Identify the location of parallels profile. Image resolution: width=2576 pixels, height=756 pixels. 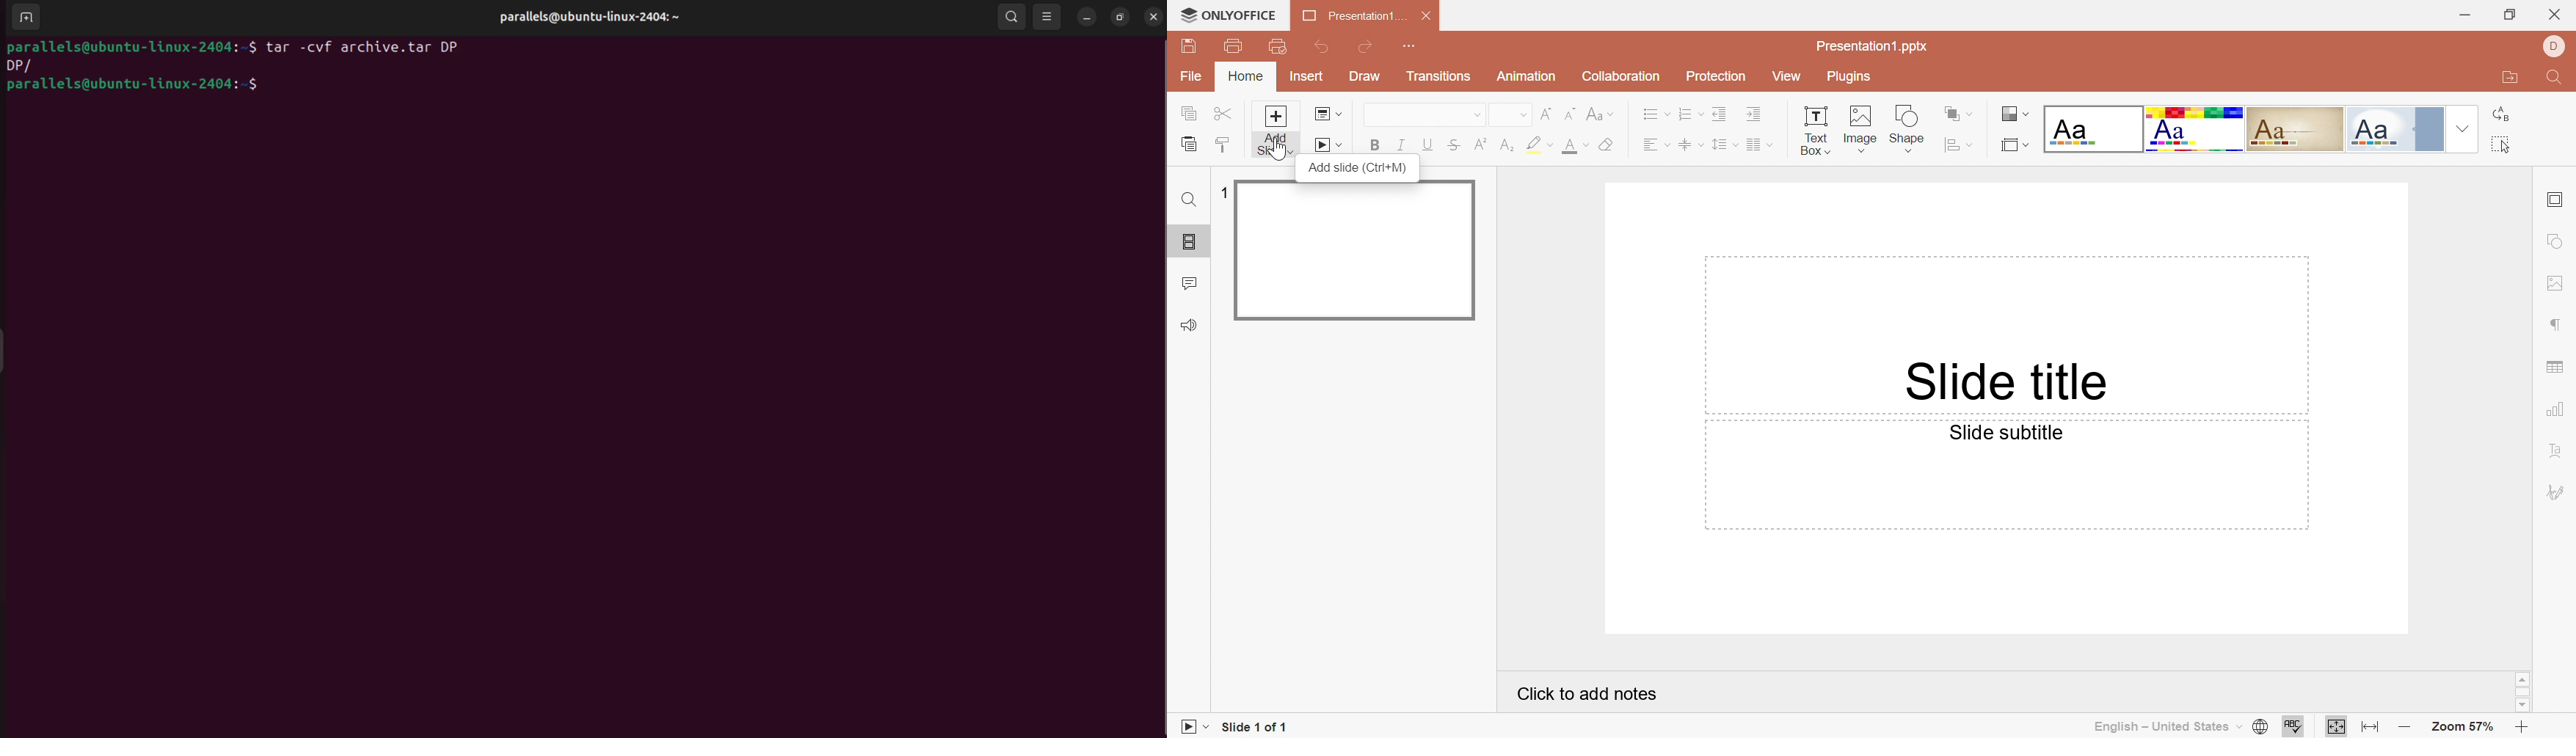
(604, 20).